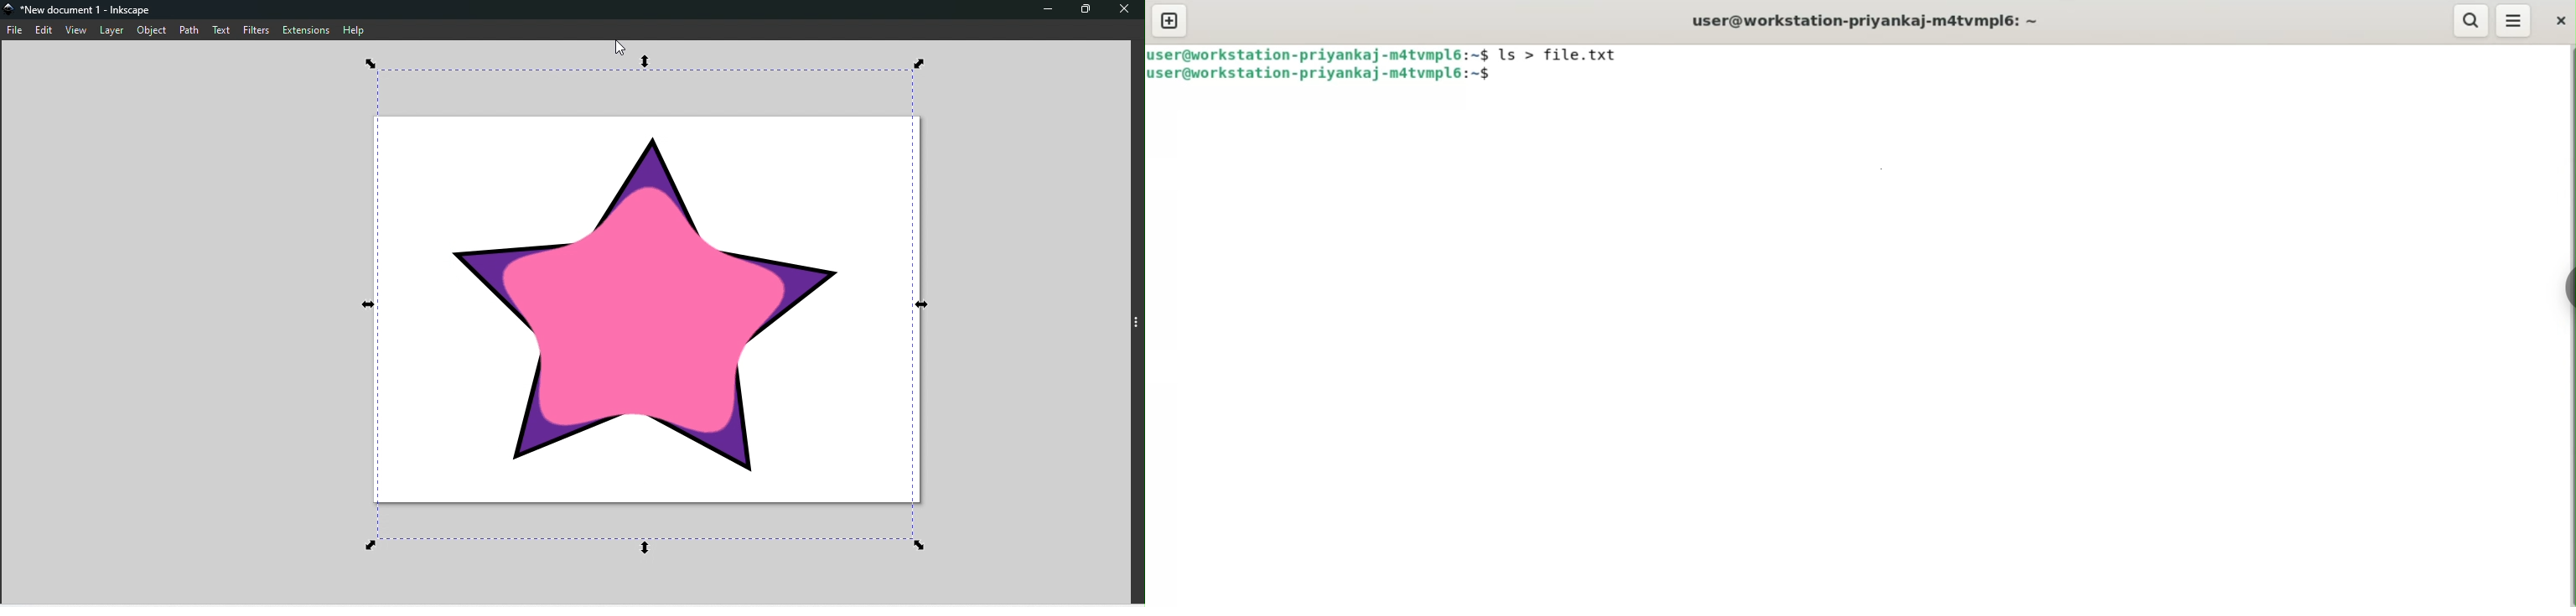 The width and height of the screenshot is (2576, 616). I want to click on Object, so click(154, 30).